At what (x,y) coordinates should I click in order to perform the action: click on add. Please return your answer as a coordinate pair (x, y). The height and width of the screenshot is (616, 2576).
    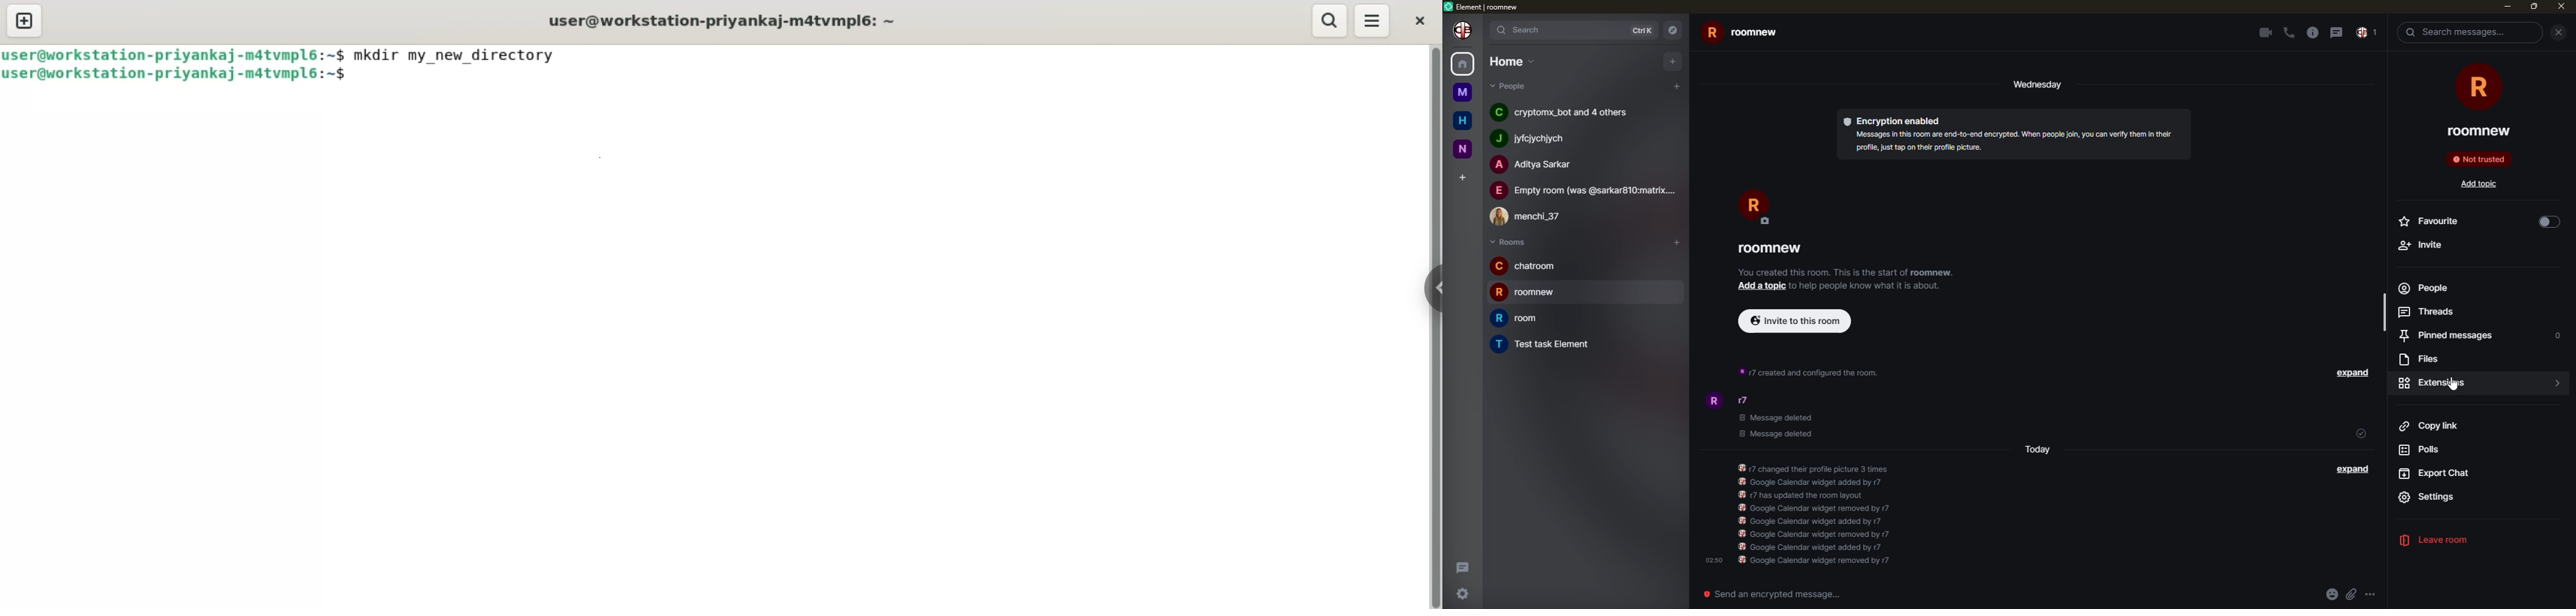
    Looking at the image, I should click on (1675, 85).